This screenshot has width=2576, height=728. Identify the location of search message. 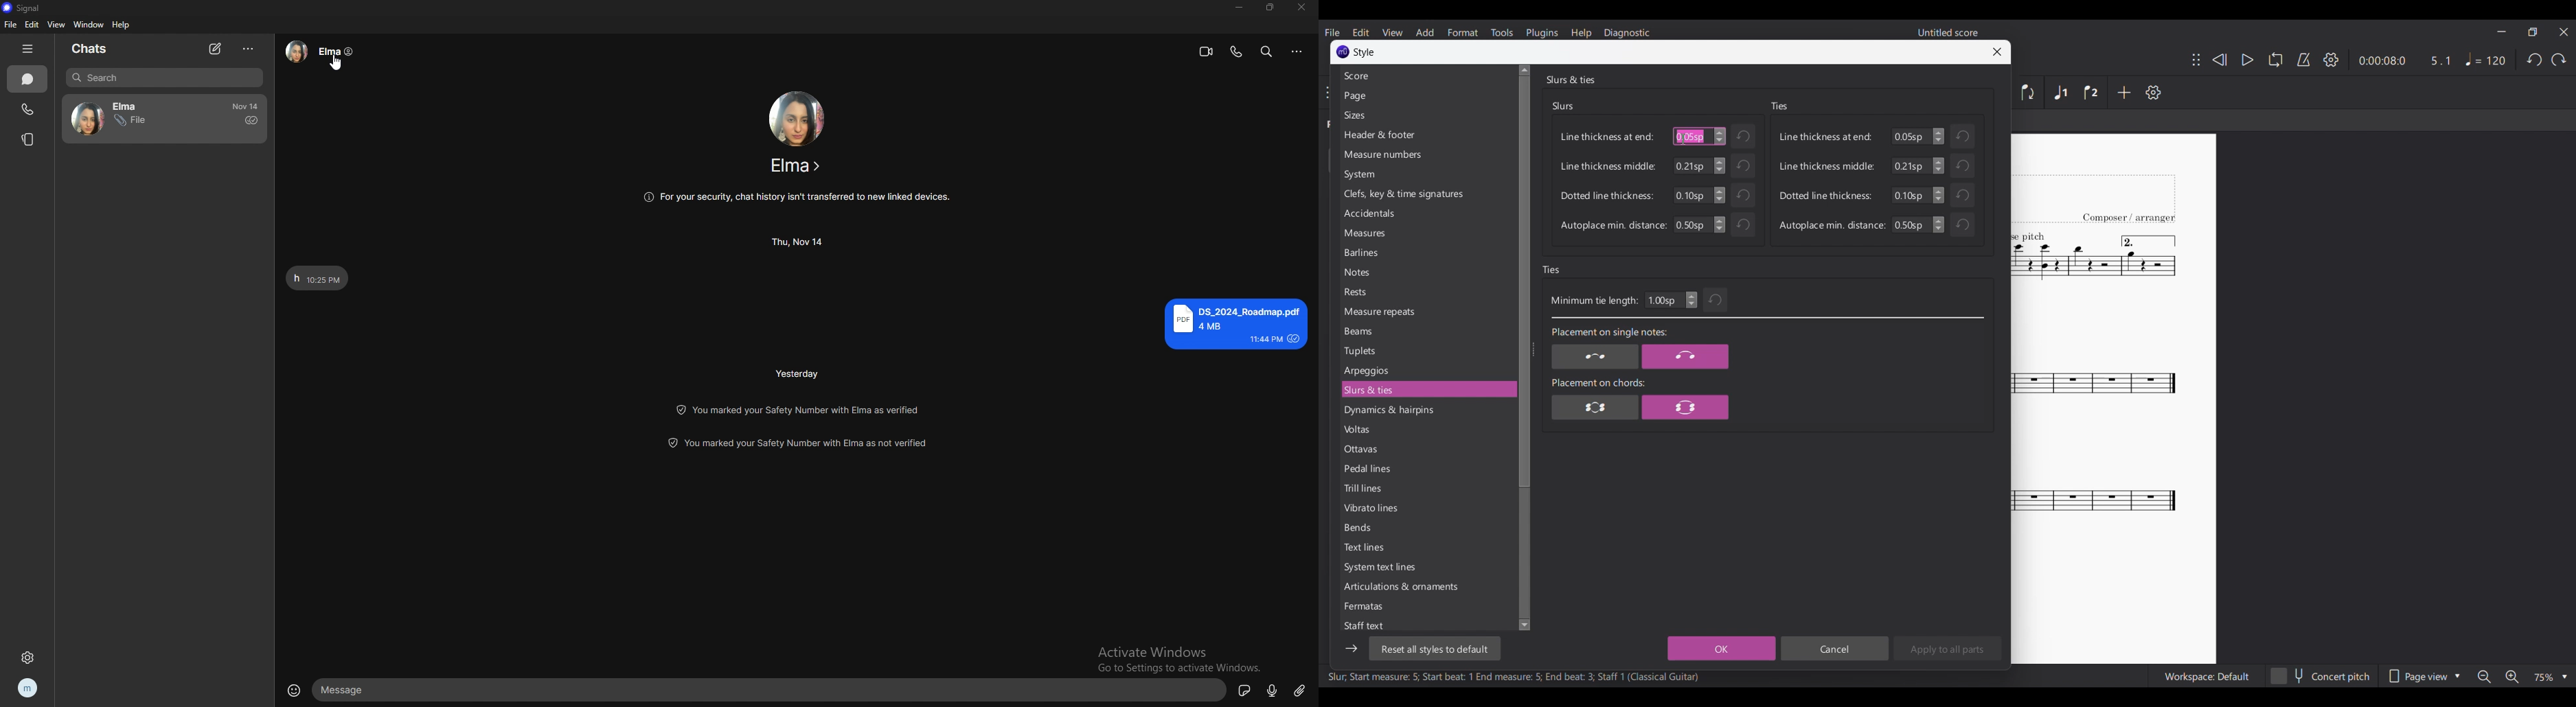
(1266, 51).